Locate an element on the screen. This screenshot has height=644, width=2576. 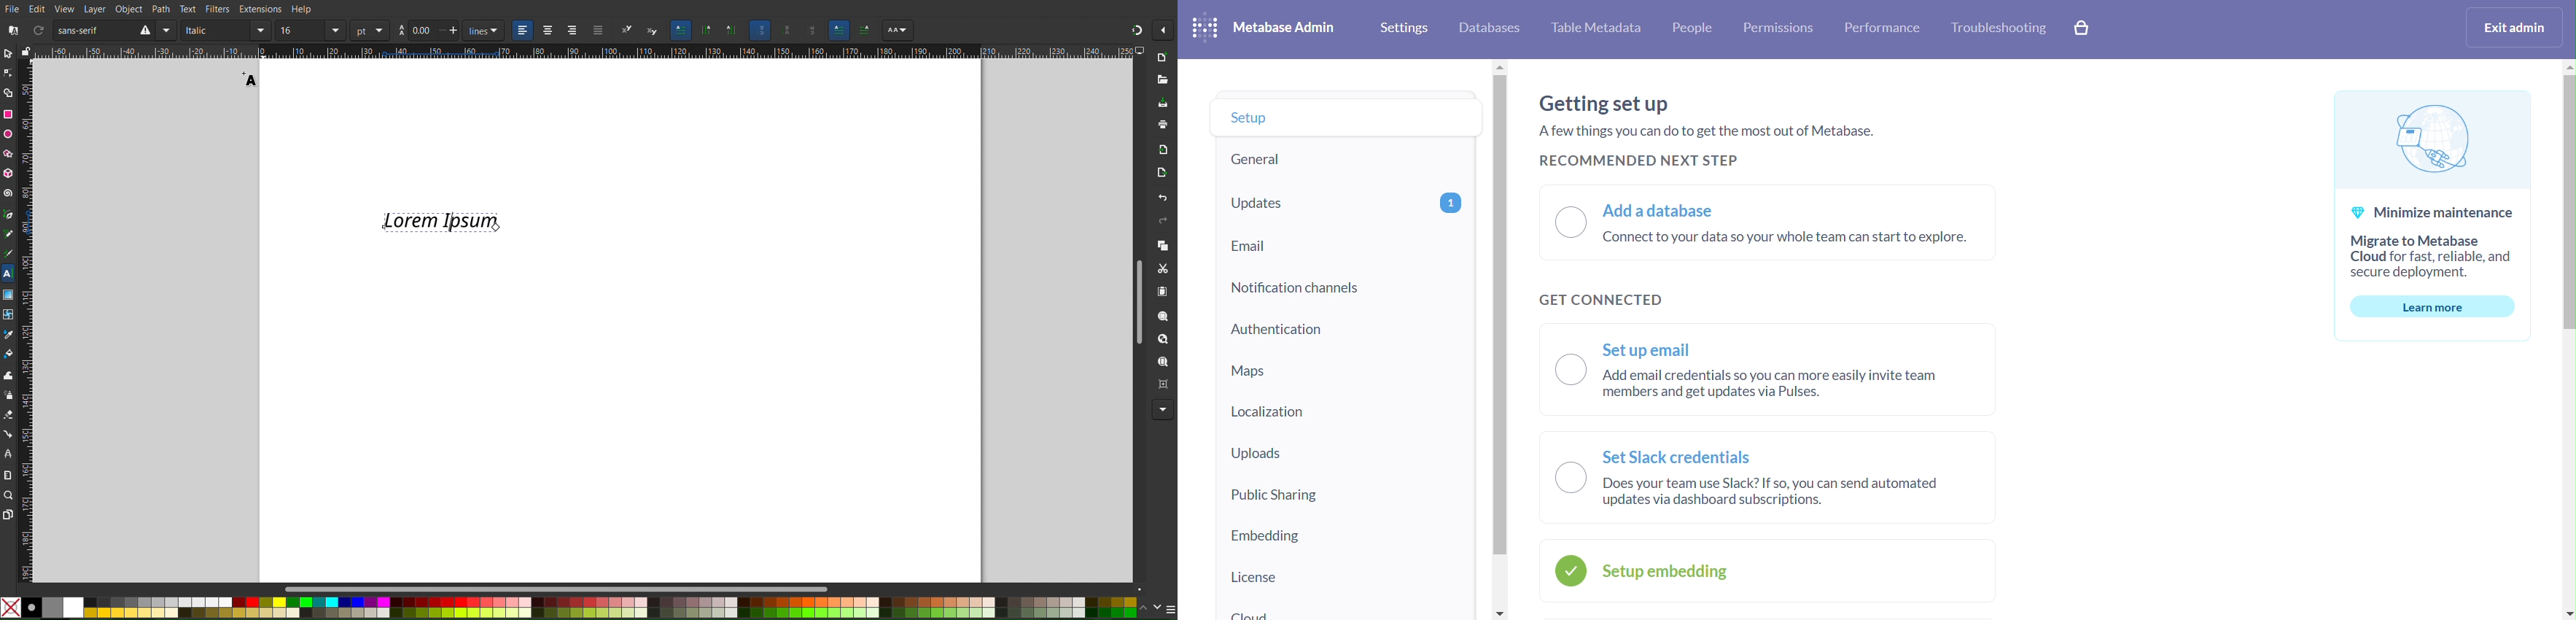
Open Export is located at coordinates (1160, 174).